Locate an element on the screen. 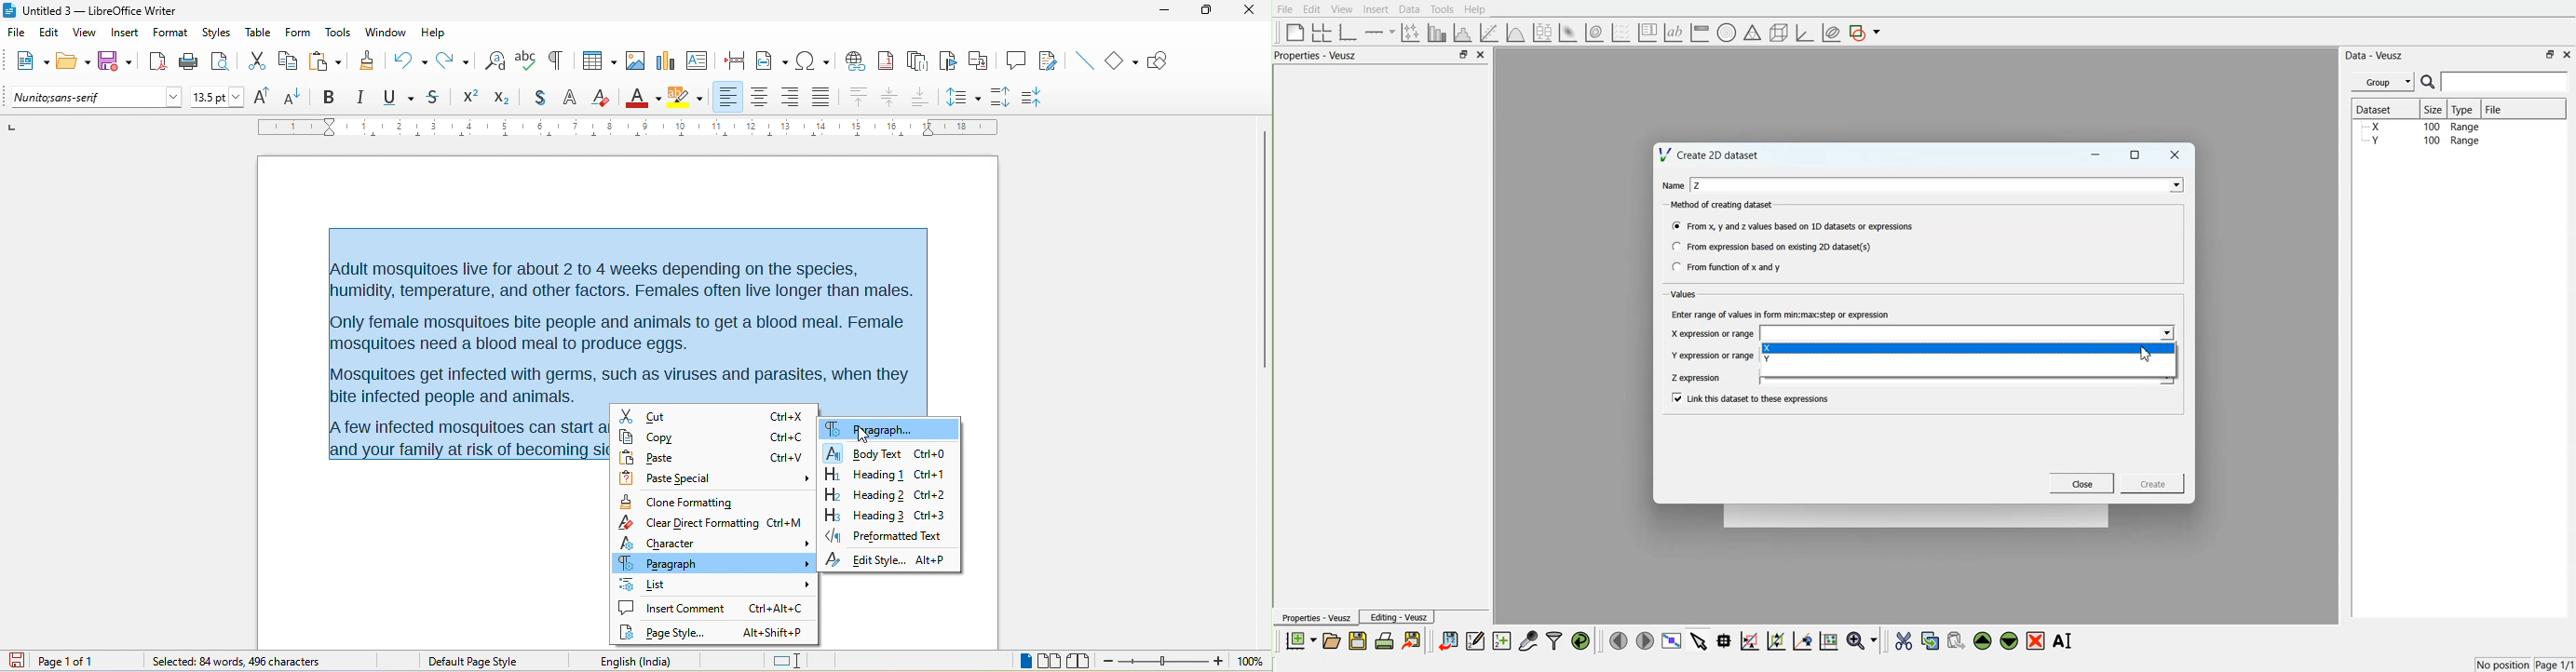  Read data points from graph is located at coordinates (1725, 640).